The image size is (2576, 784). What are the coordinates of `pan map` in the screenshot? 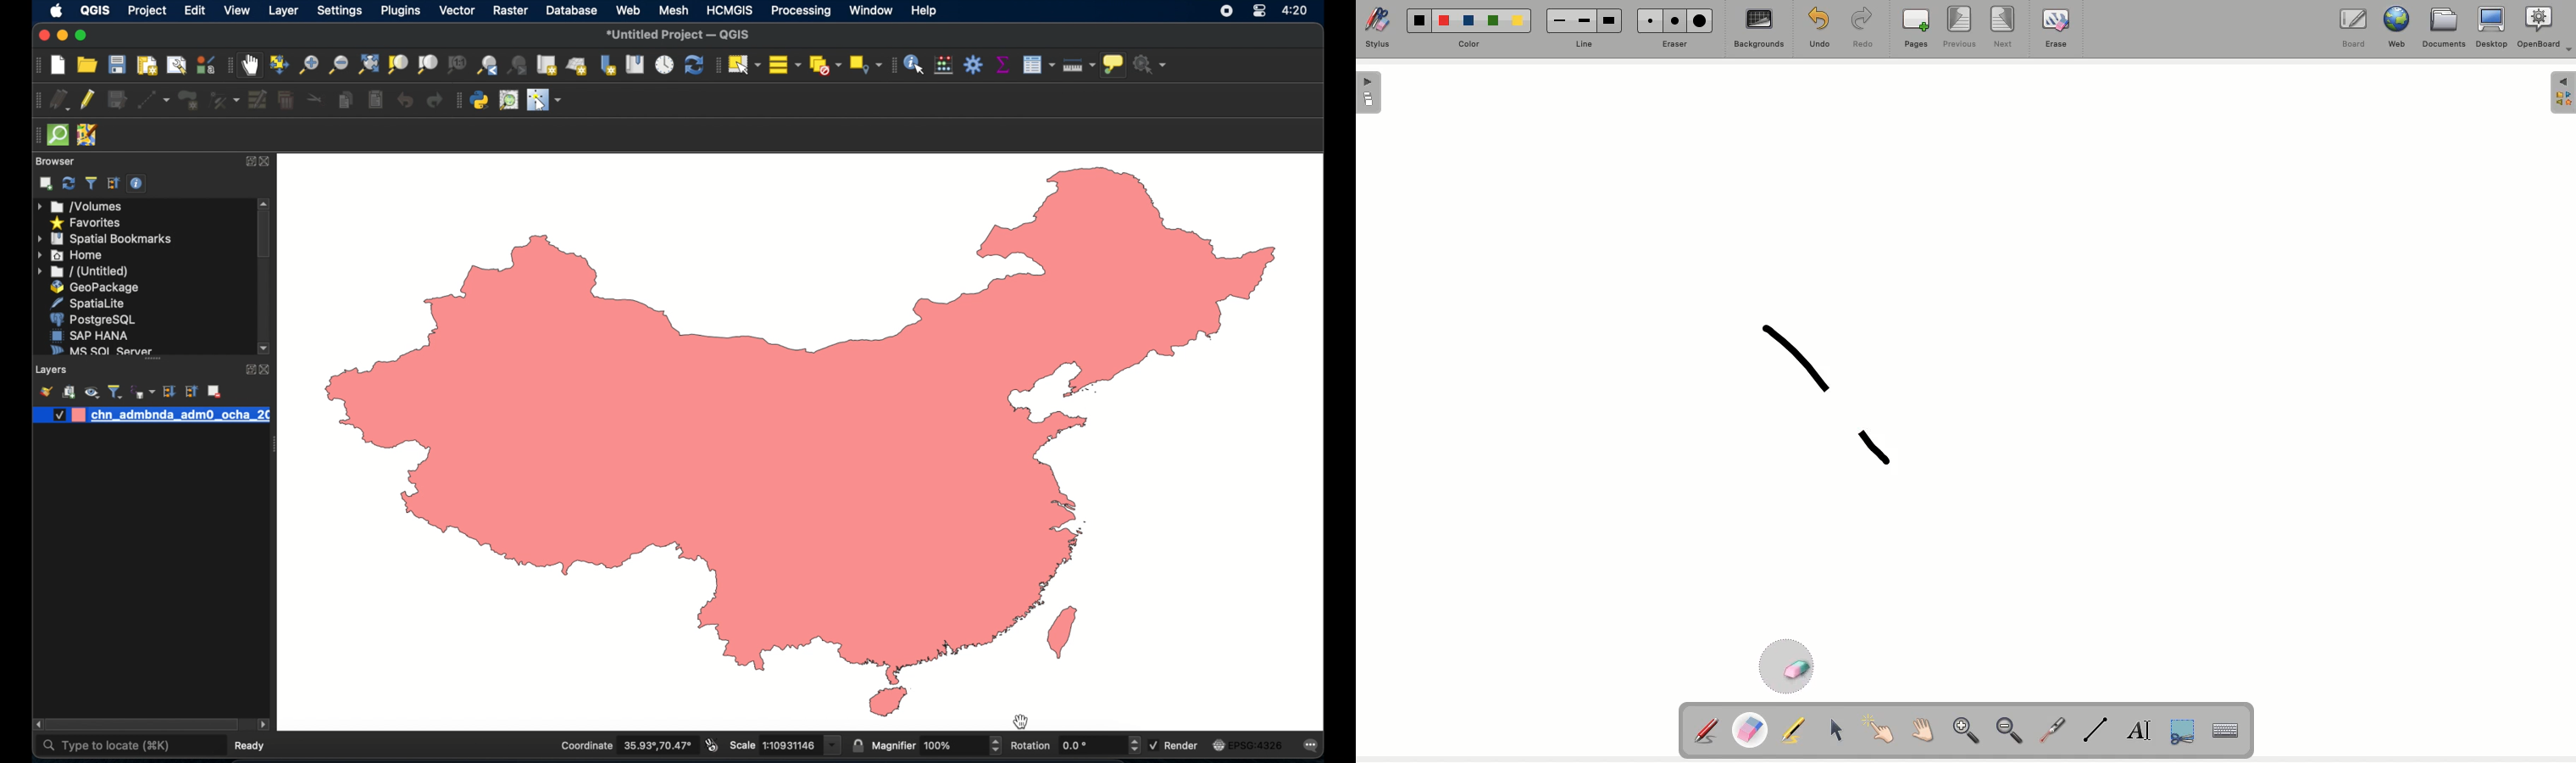 It's located at (250, 66).